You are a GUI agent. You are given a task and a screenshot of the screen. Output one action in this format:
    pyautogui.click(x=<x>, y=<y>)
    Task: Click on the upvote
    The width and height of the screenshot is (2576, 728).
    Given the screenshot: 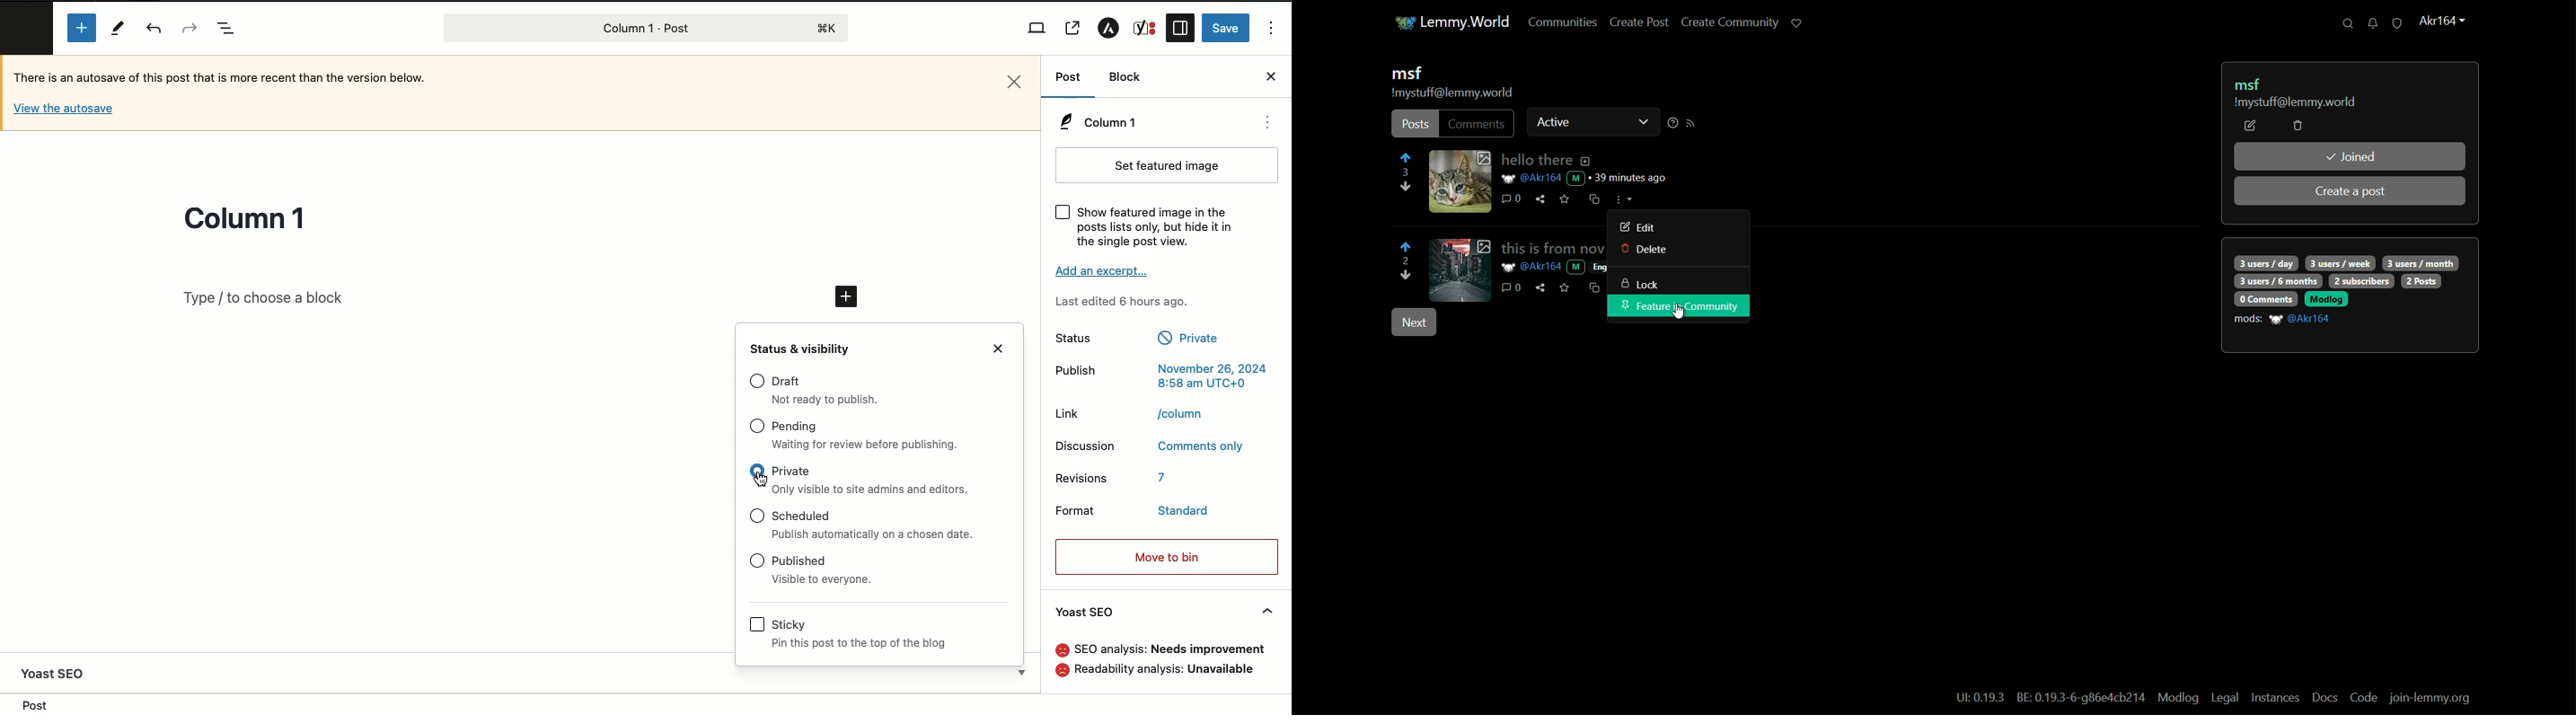 What is the action you would take?
    pyautogui.click(x=1407, y=247)
    